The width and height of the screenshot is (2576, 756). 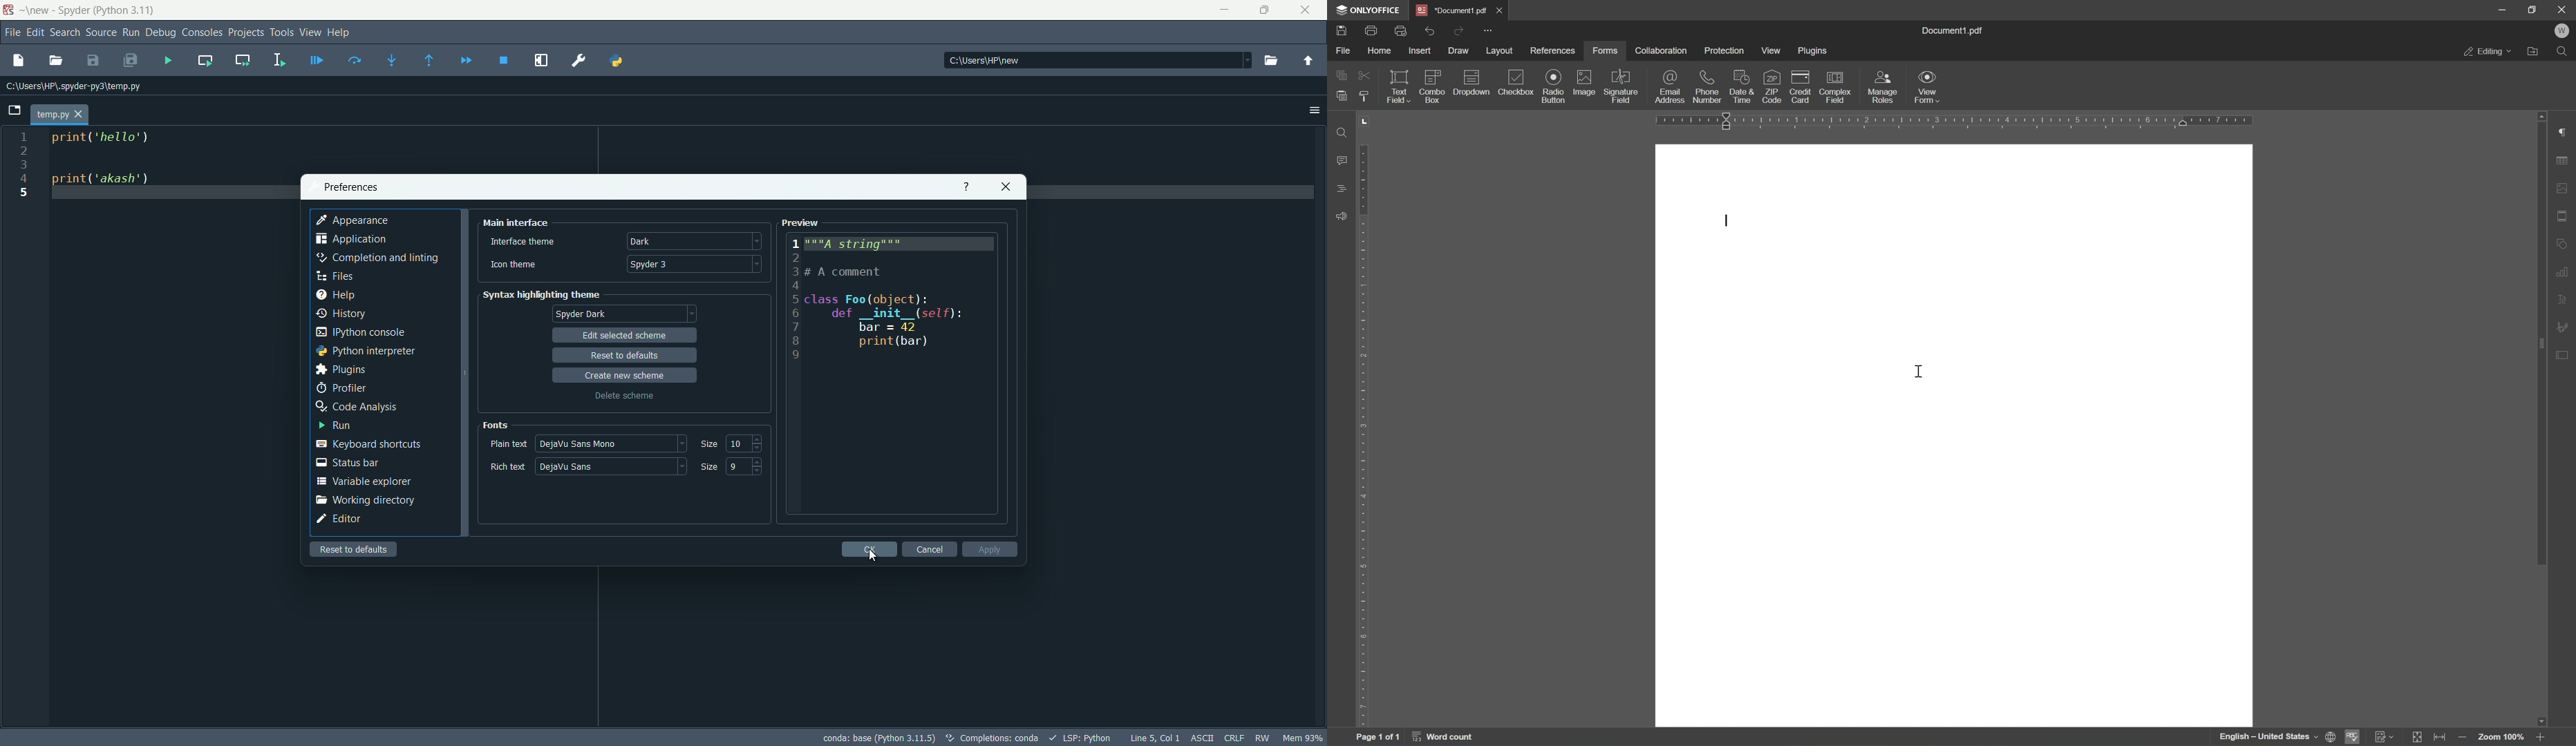 I want to click on size, so click(x=709, y=466).